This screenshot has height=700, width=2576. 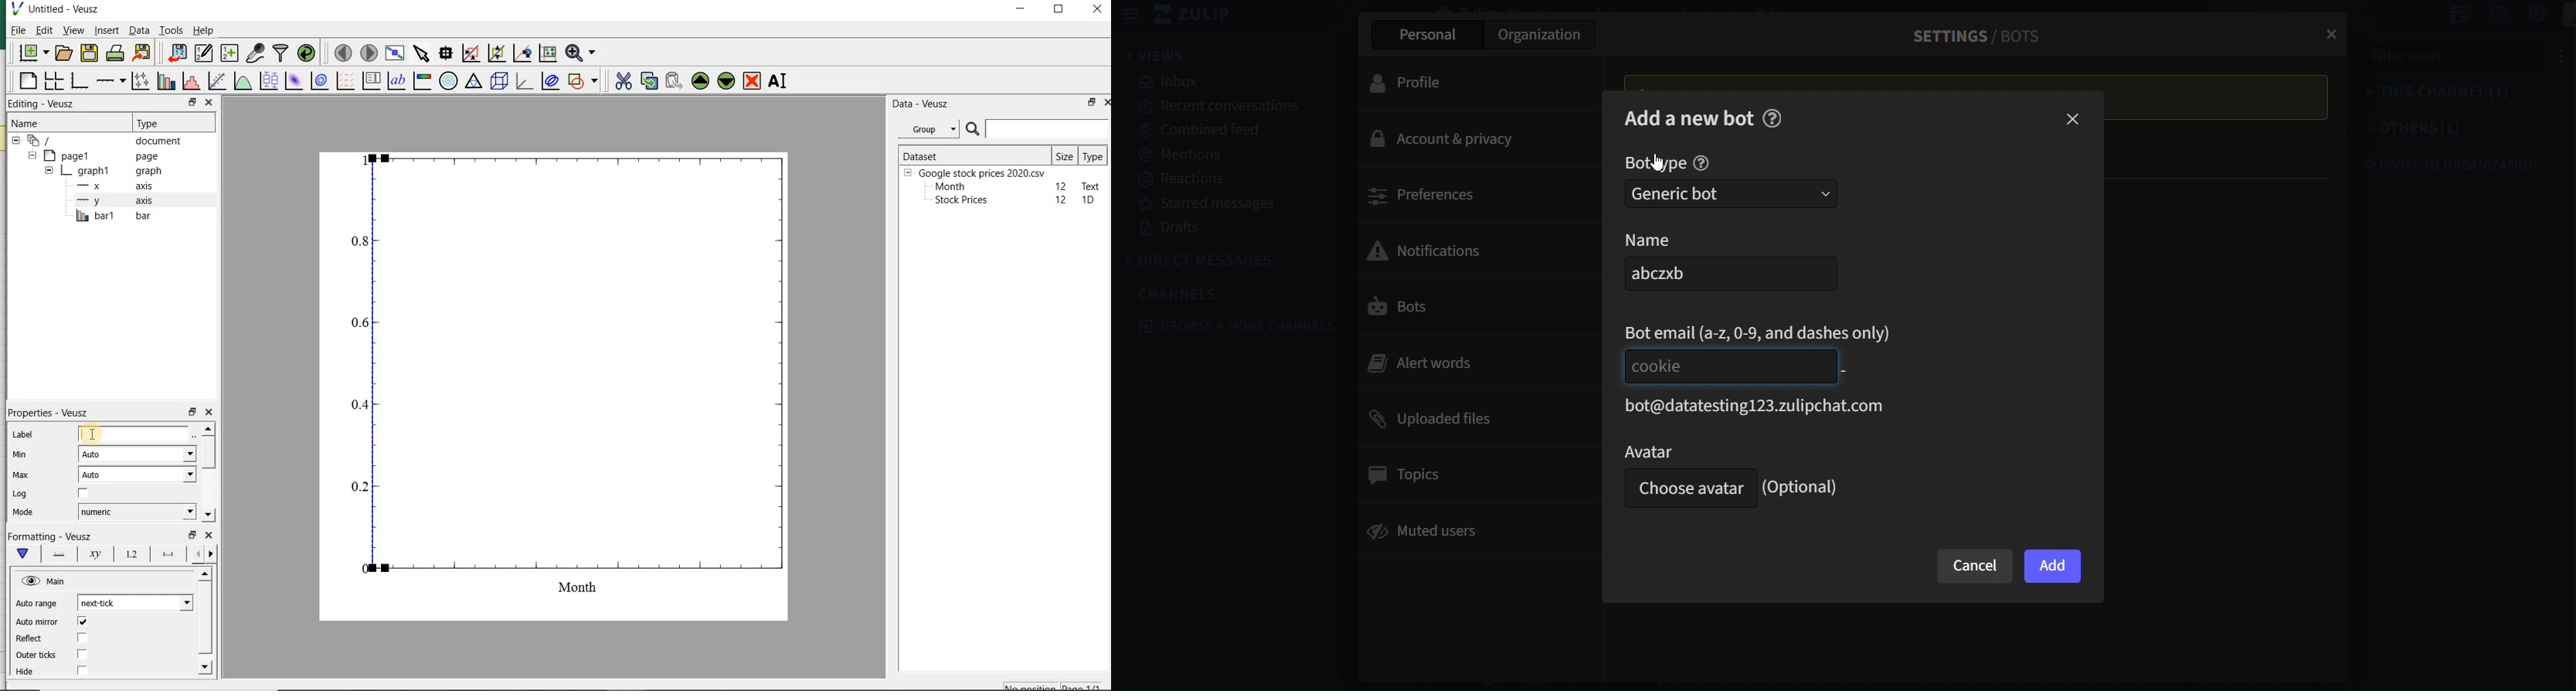 What do you see at coordinates (28, 674) in the screenshot?
I see `Hide` at bounding box center [28, 674].